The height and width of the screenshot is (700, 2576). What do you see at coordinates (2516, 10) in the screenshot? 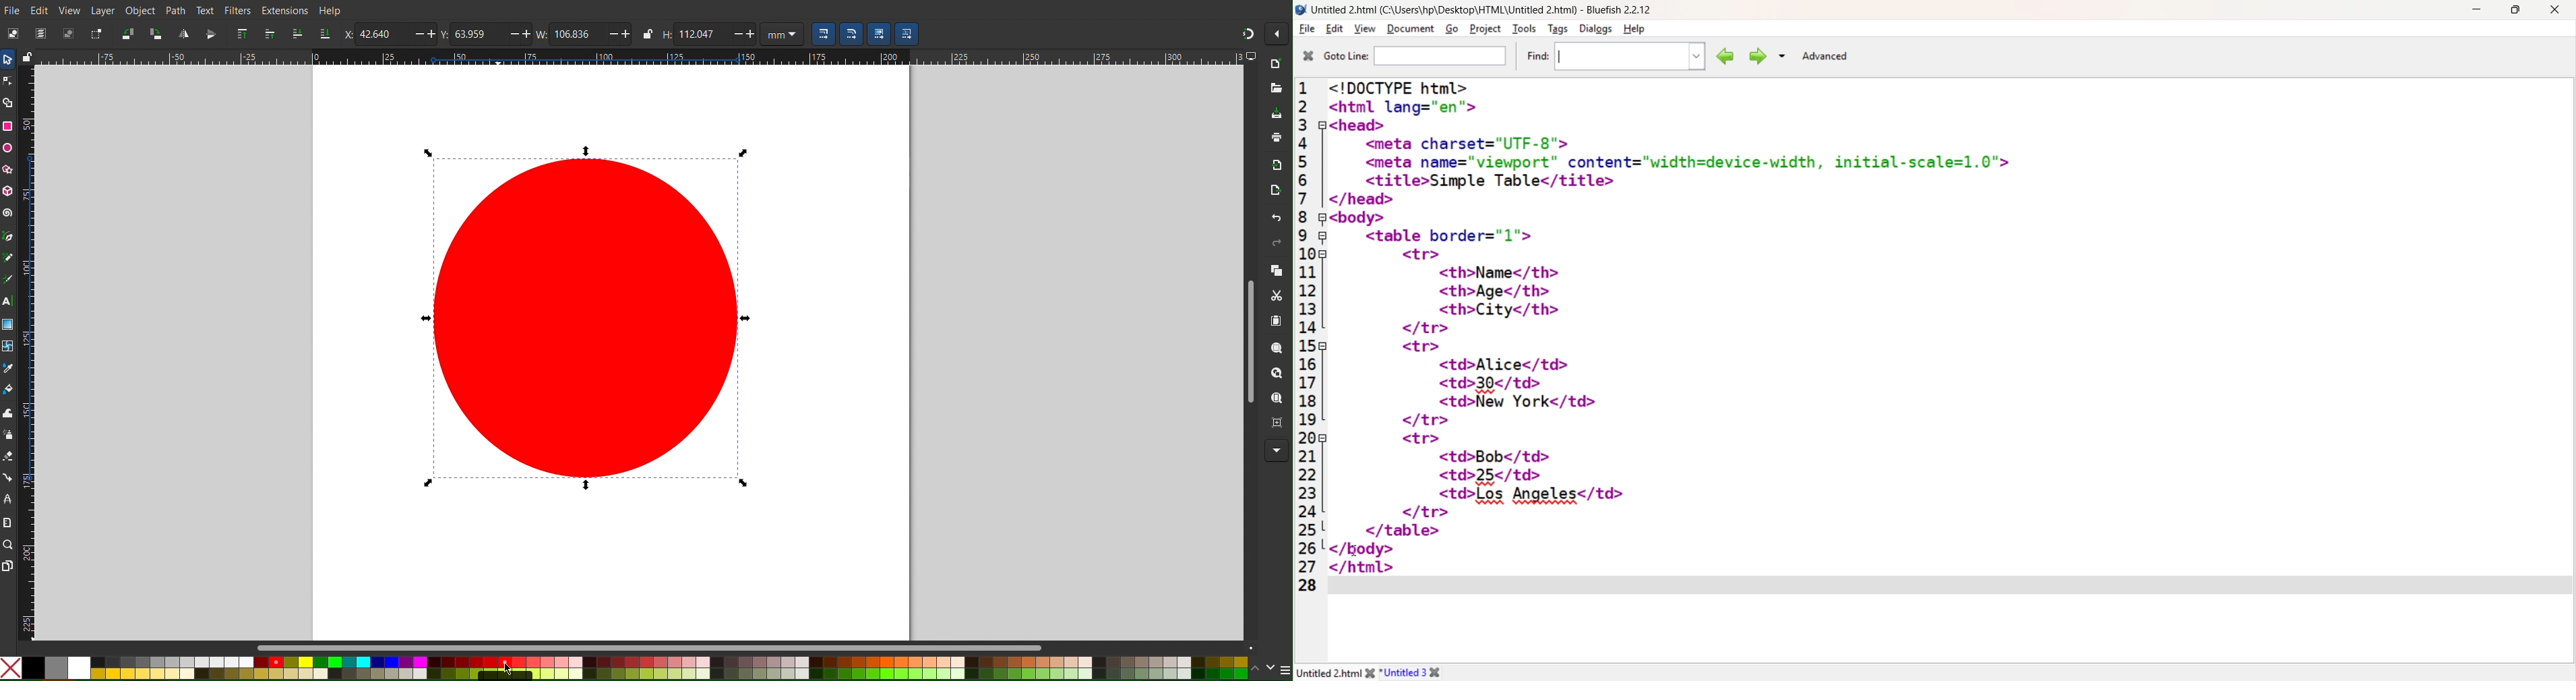
I see `Maximize` at bounding box center [2516, 10].